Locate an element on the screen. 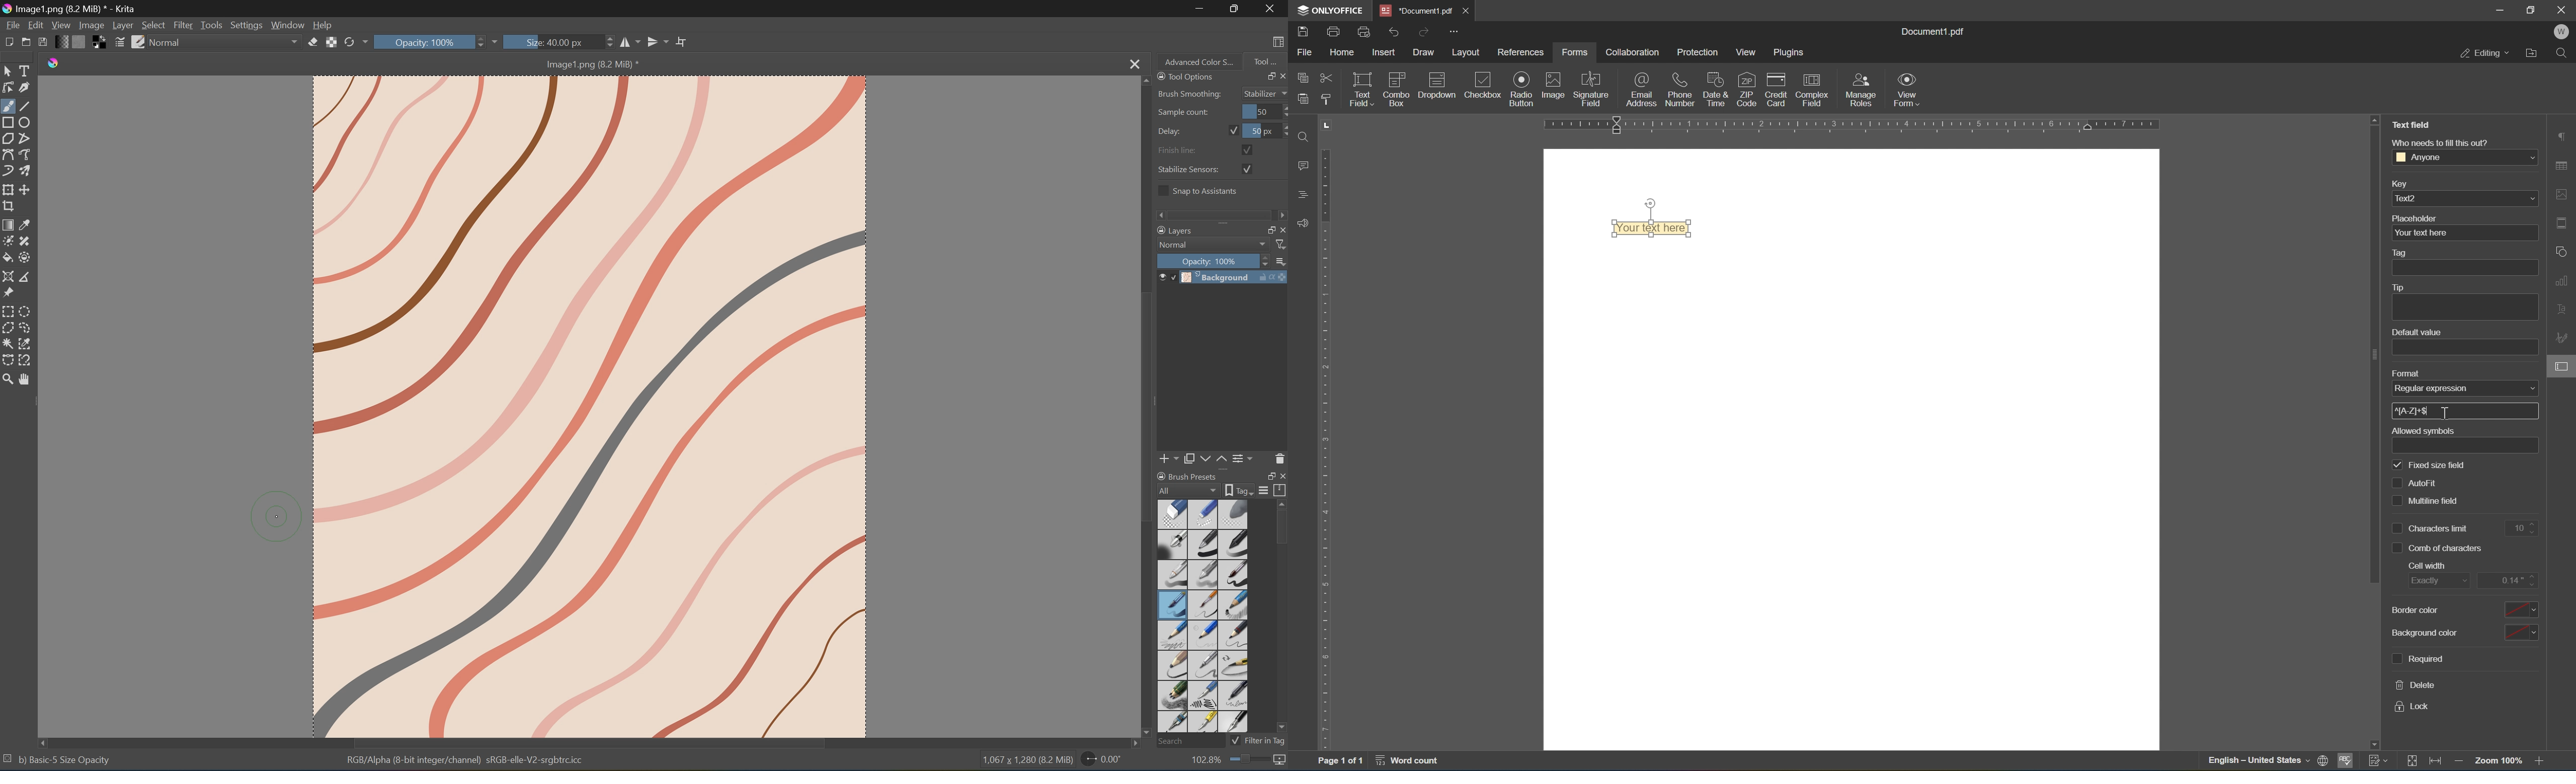 This screenshot has height=784, width=2576. key is located at coordinates (2400, 182).